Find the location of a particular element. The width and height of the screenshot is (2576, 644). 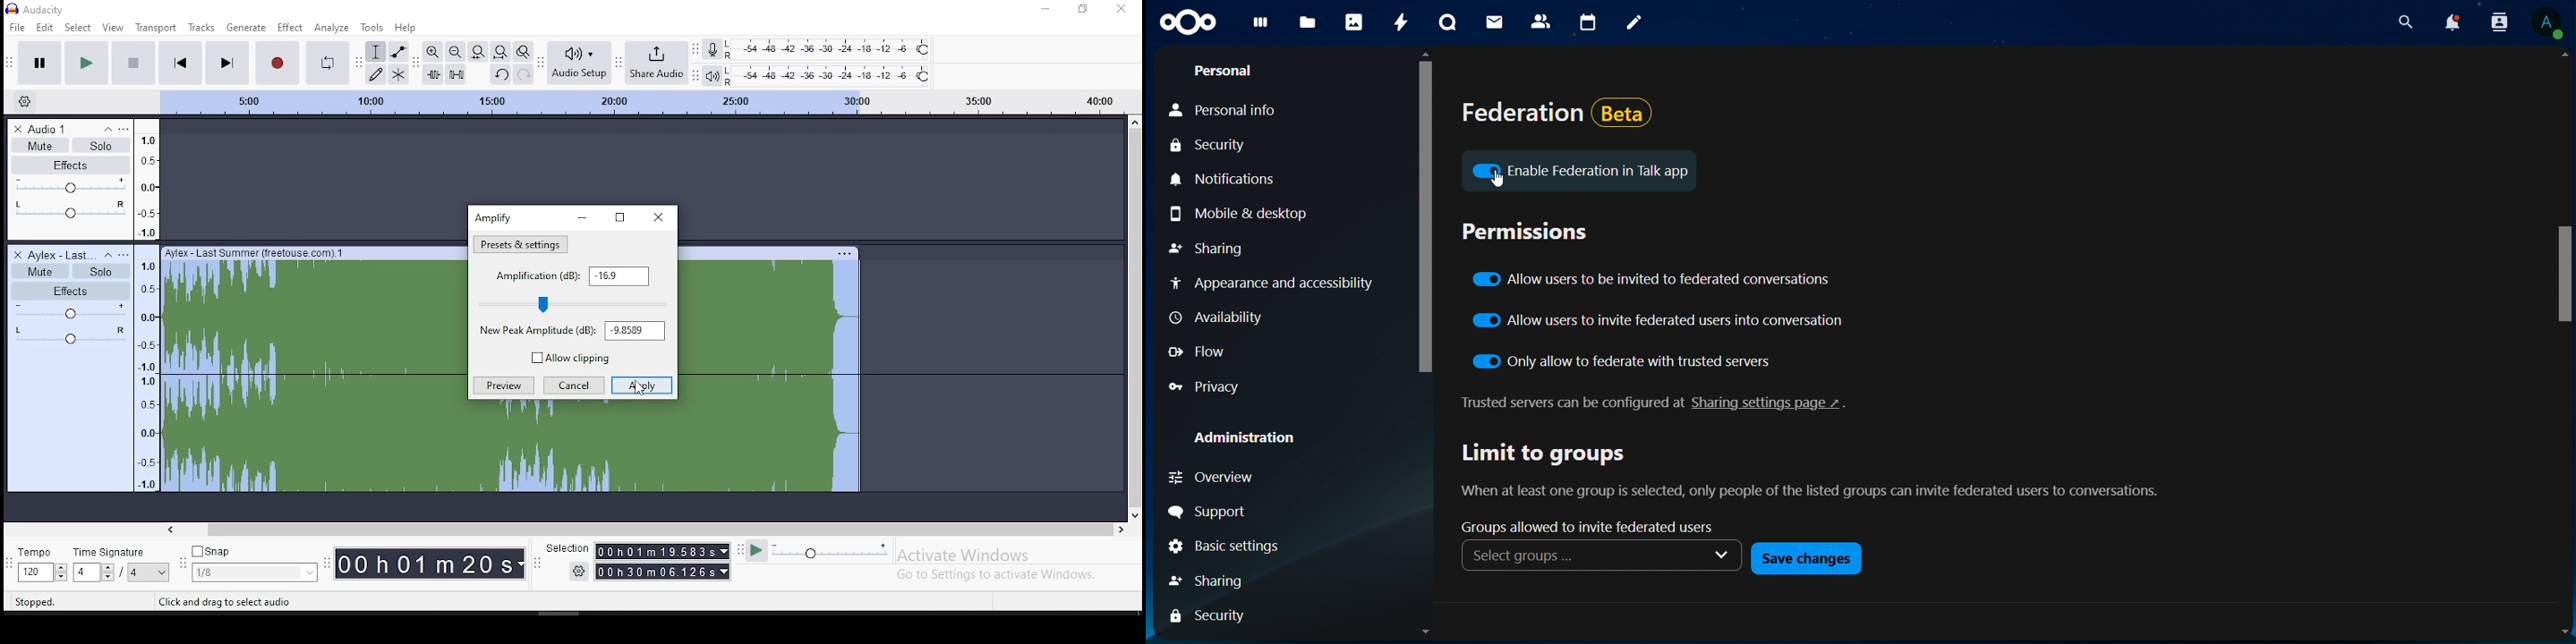

cancel is located at coordinates (574, 385).